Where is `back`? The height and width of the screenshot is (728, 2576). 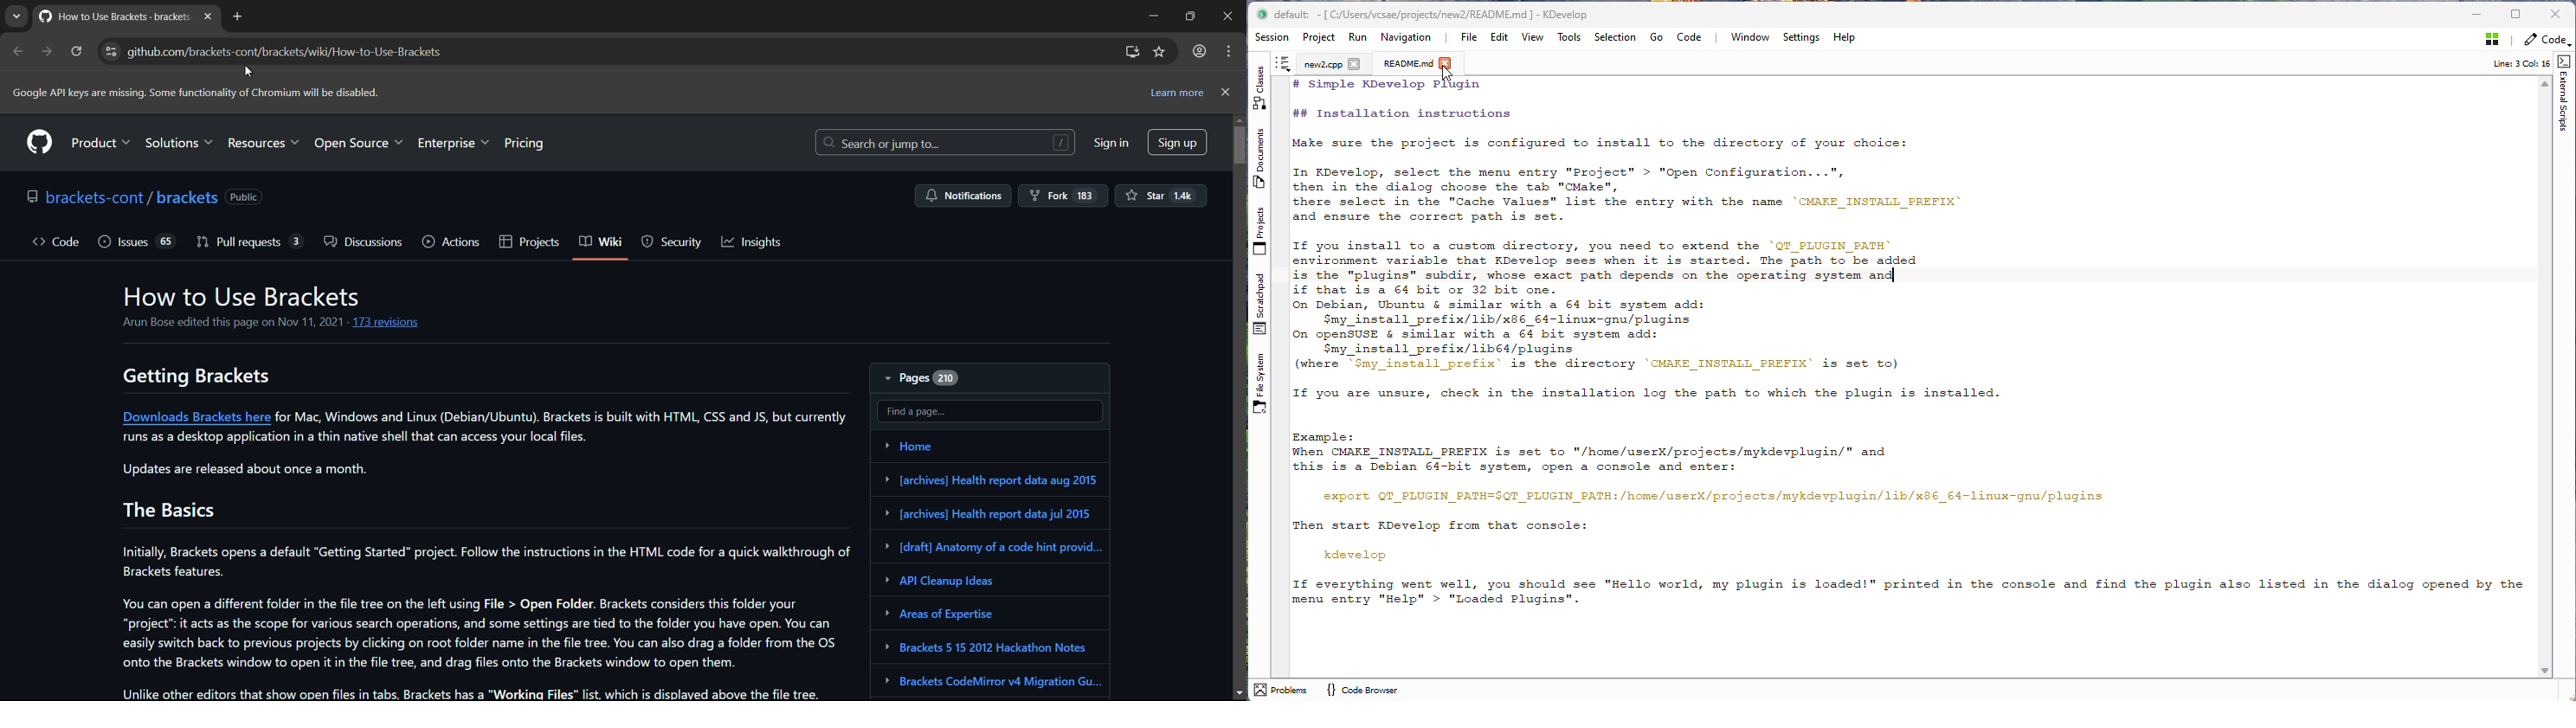
back is located at coordinates (19, 51).